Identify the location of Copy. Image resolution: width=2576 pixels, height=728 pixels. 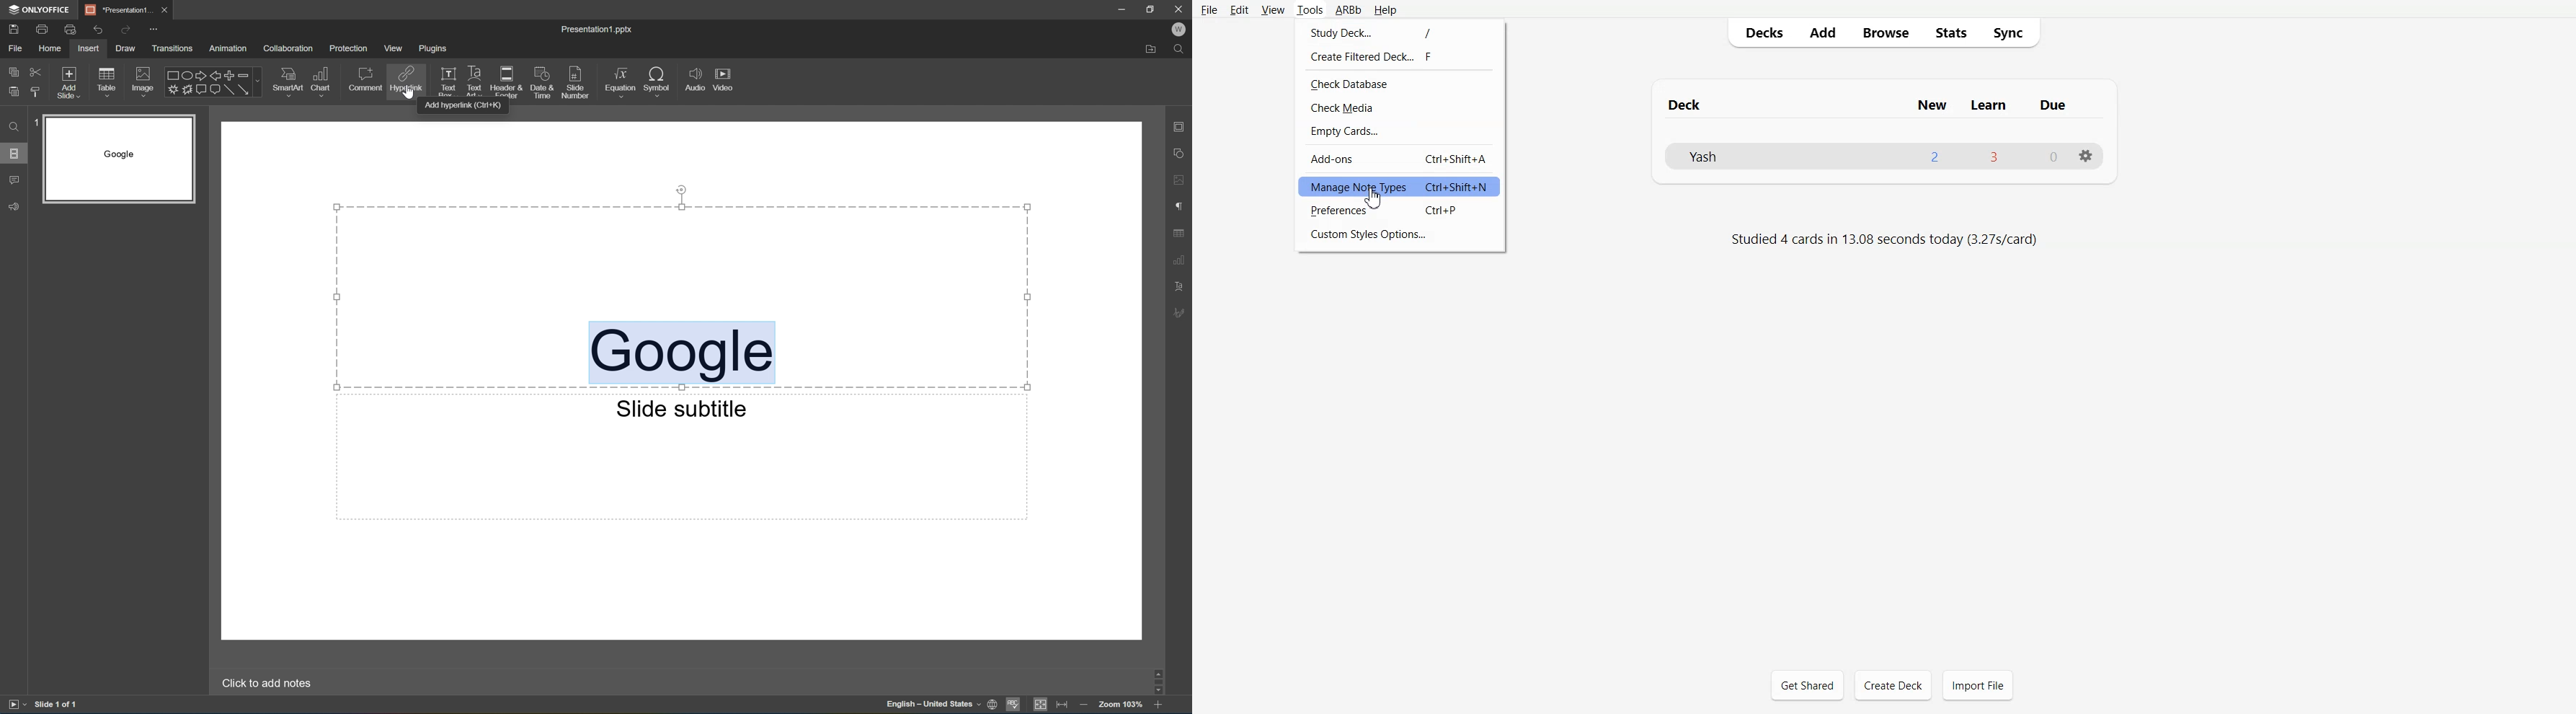
(13, 71).